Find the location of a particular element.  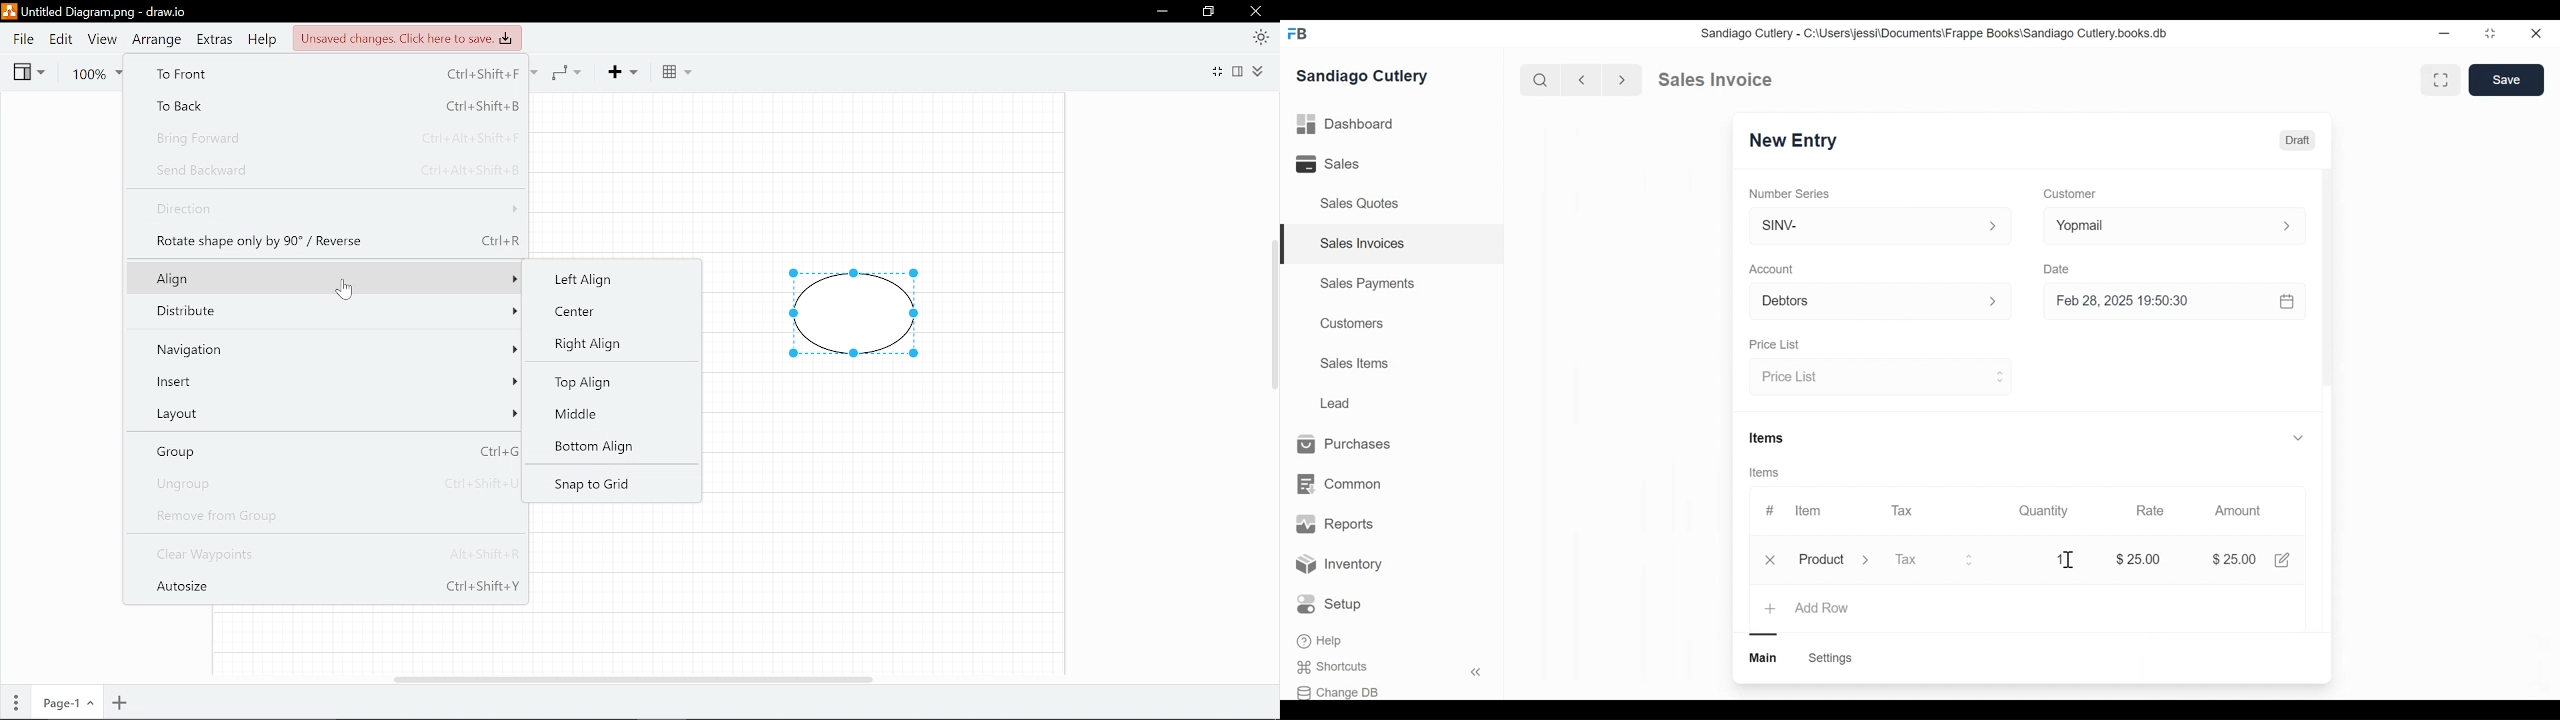

Rate is located at coordinates (2150, 511).